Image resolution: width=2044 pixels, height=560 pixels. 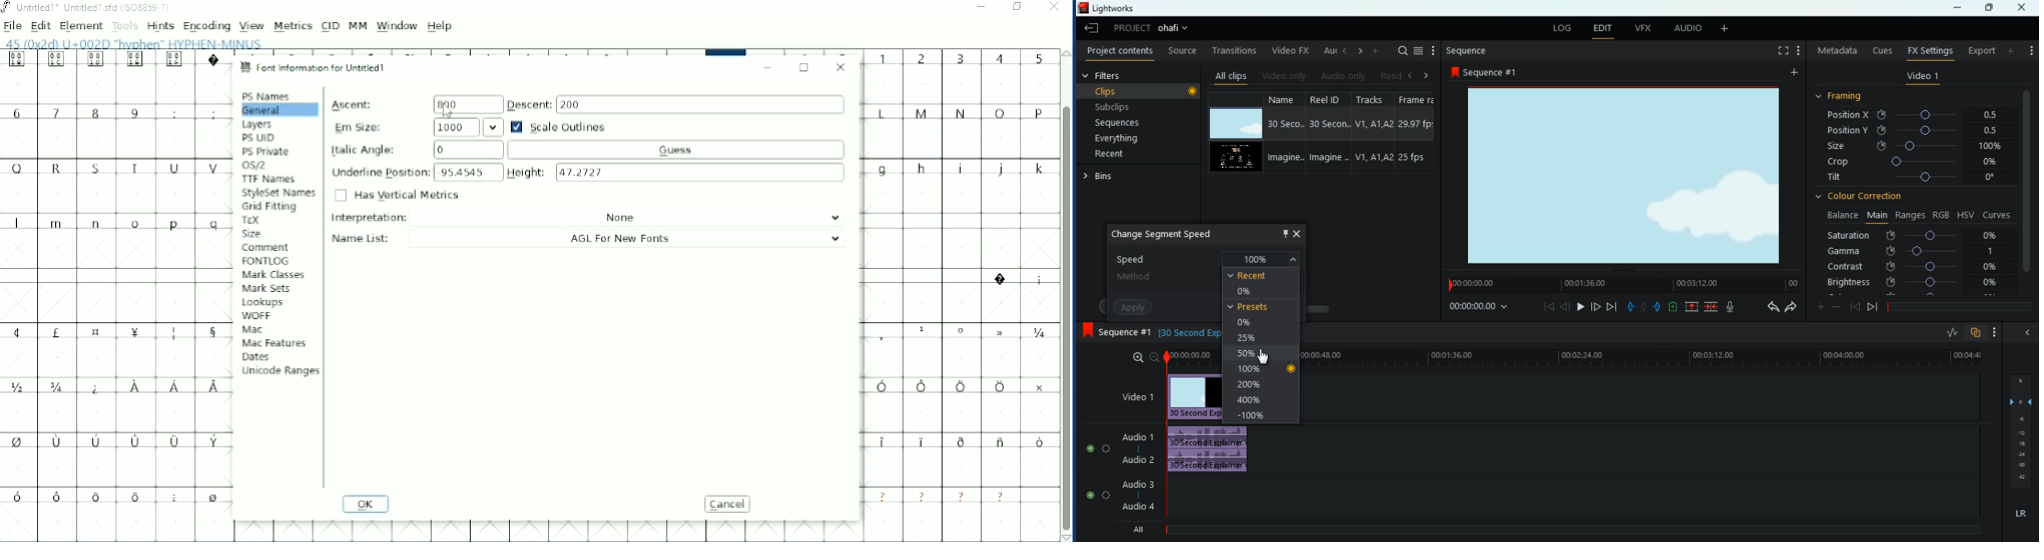 What do you see at coordinates (1686, 29) in the screenshot?
I see `audio` at bounding box center [1686, 29].